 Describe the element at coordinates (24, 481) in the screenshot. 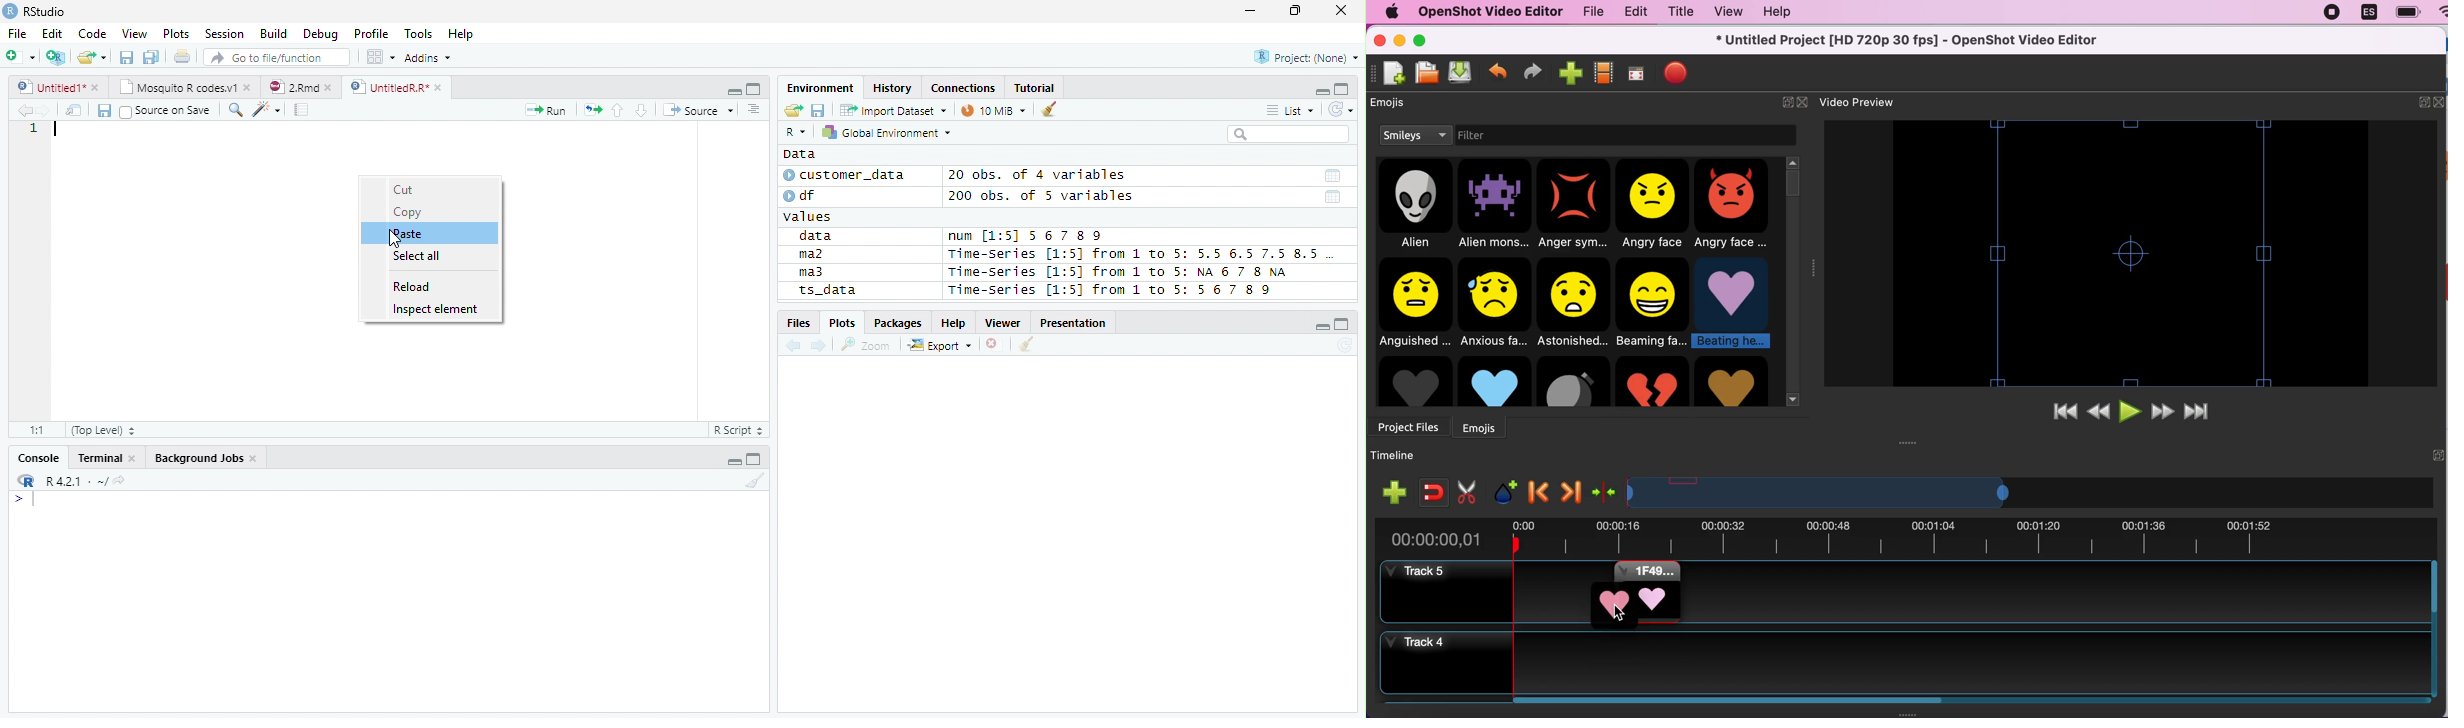

I see `R` at that location.